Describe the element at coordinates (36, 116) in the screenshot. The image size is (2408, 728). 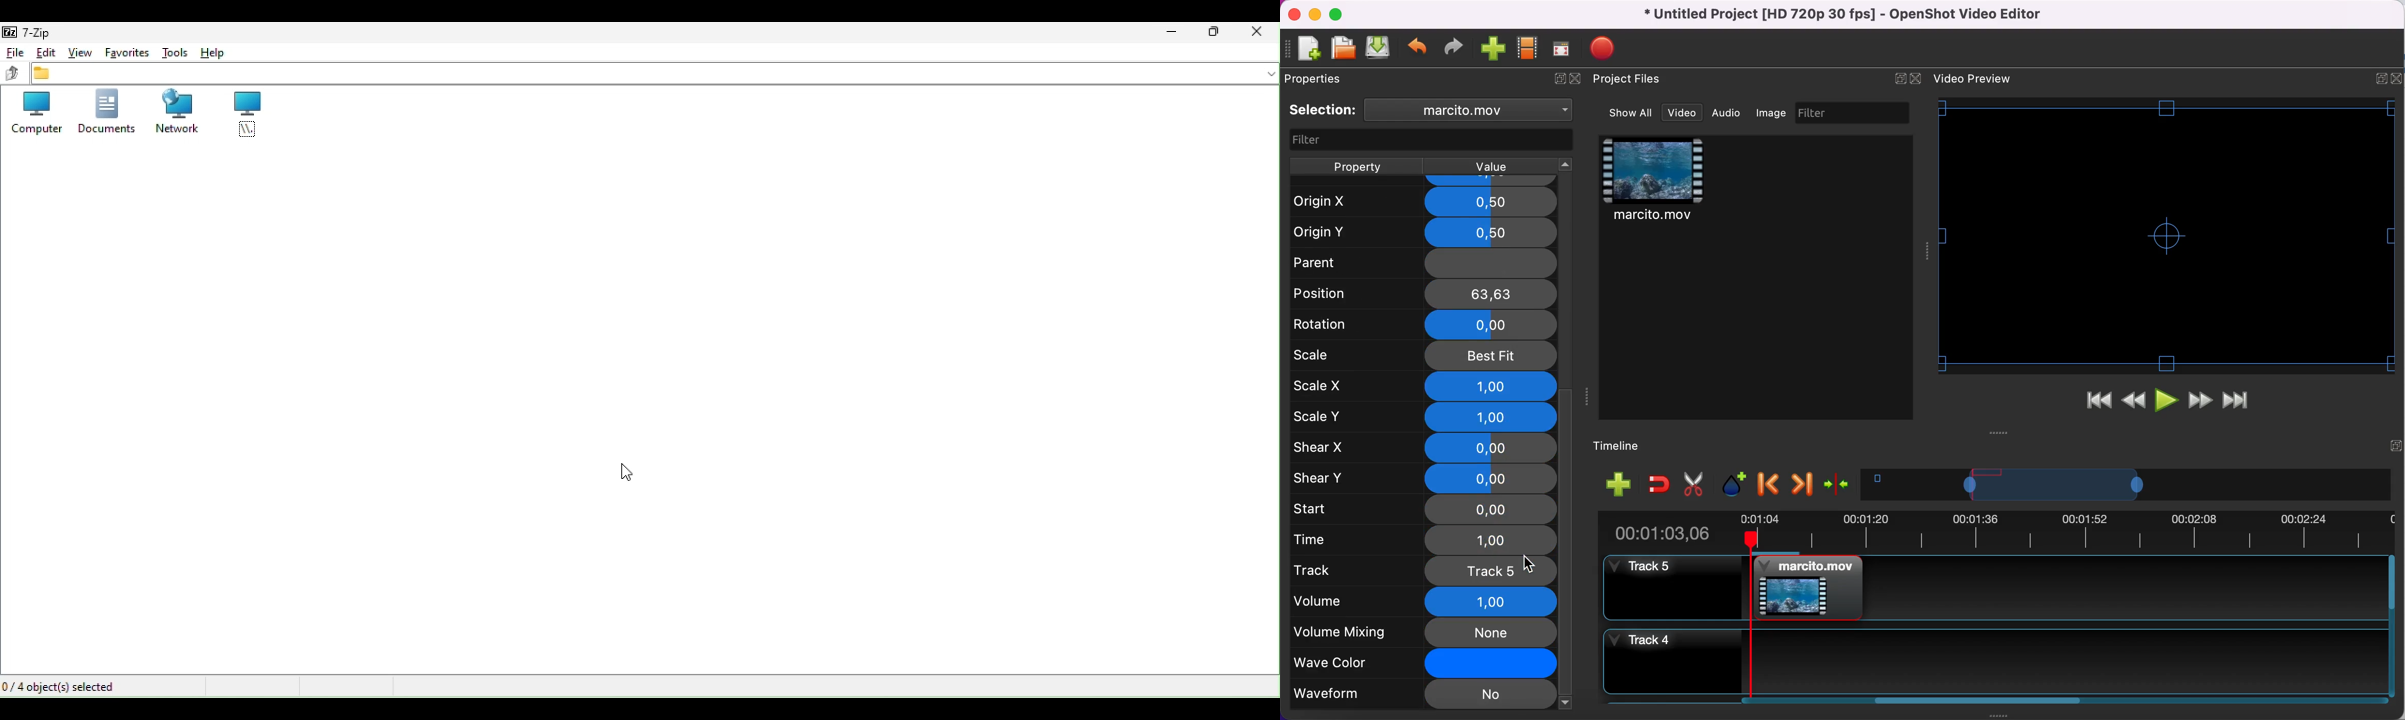
I see `Computer` at that location.